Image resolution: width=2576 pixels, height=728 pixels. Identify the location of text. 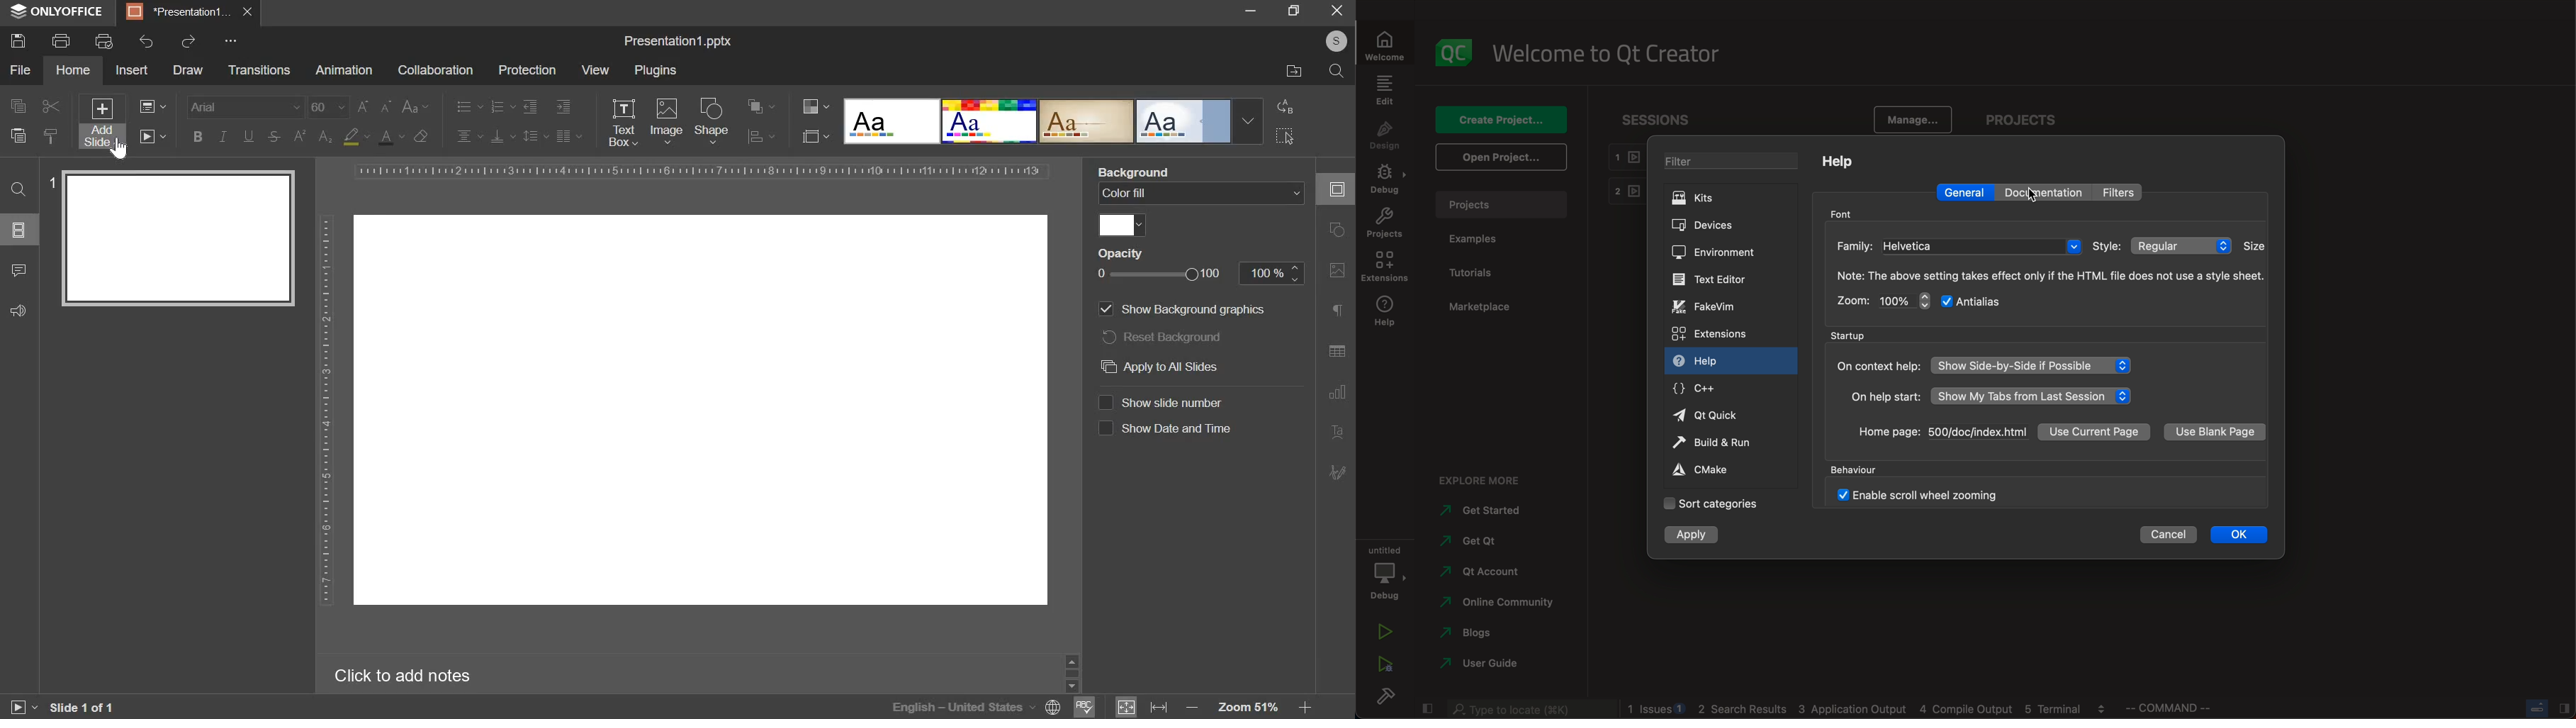
(1719, 280).